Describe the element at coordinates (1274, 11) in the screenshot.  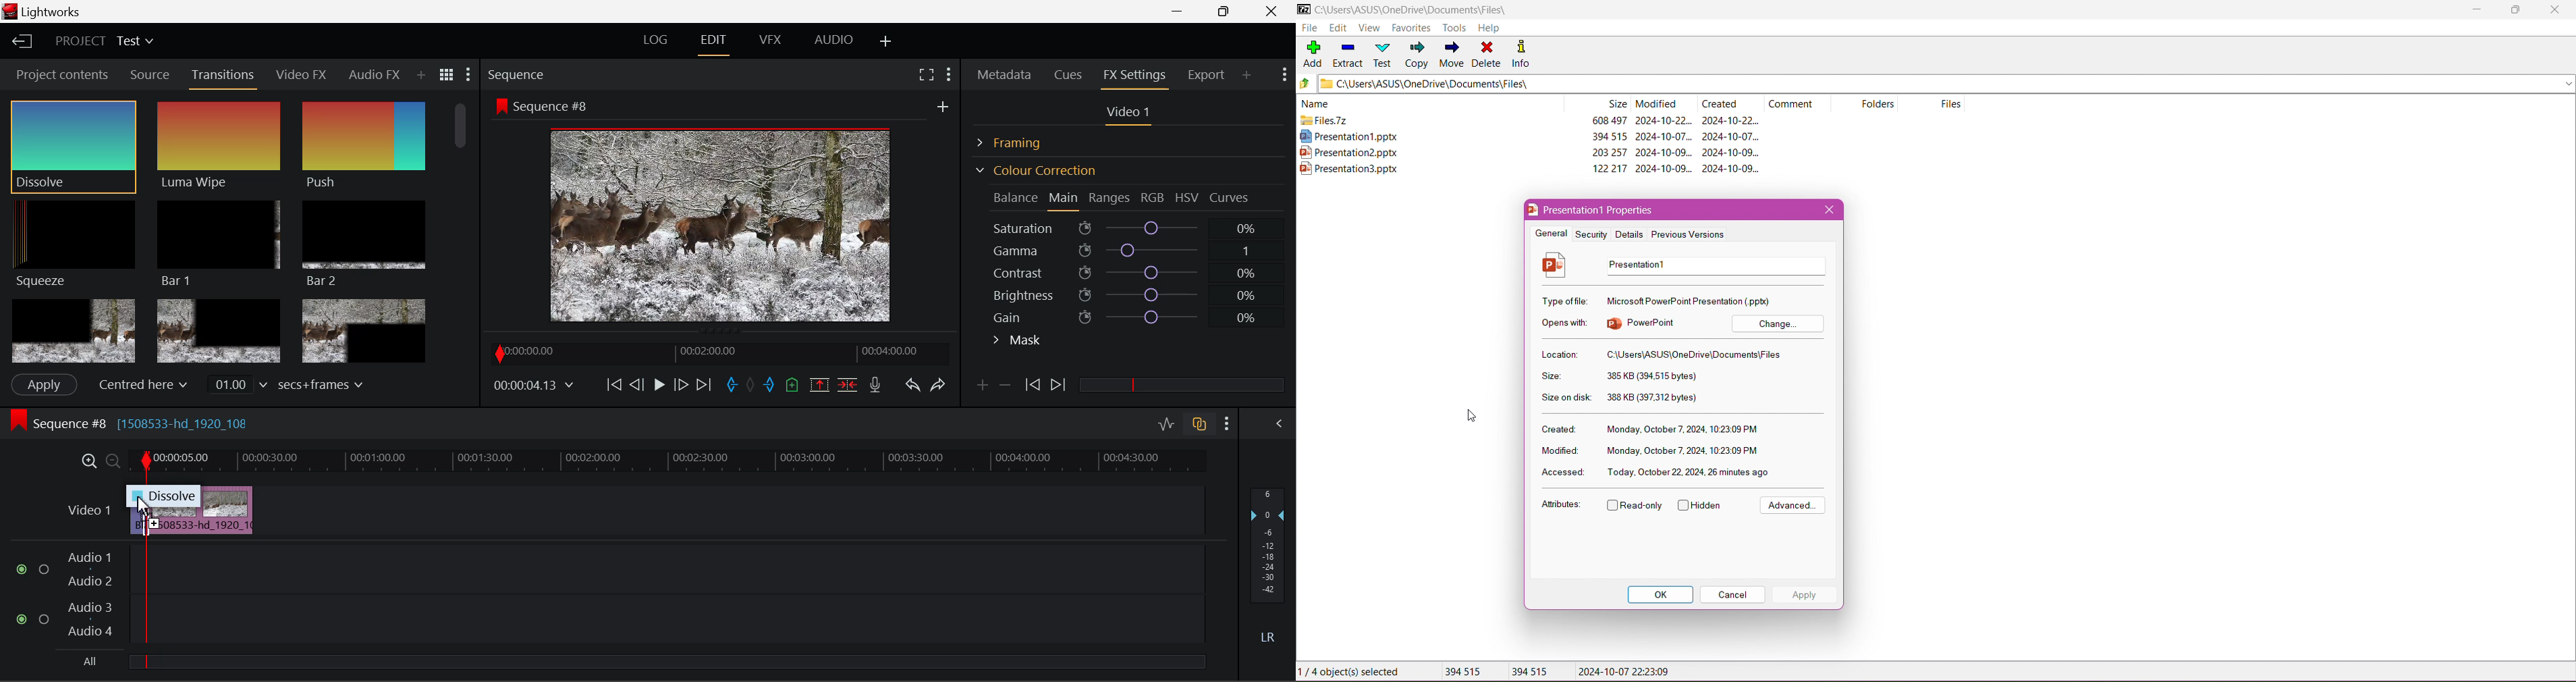
I see `Close` at that location.